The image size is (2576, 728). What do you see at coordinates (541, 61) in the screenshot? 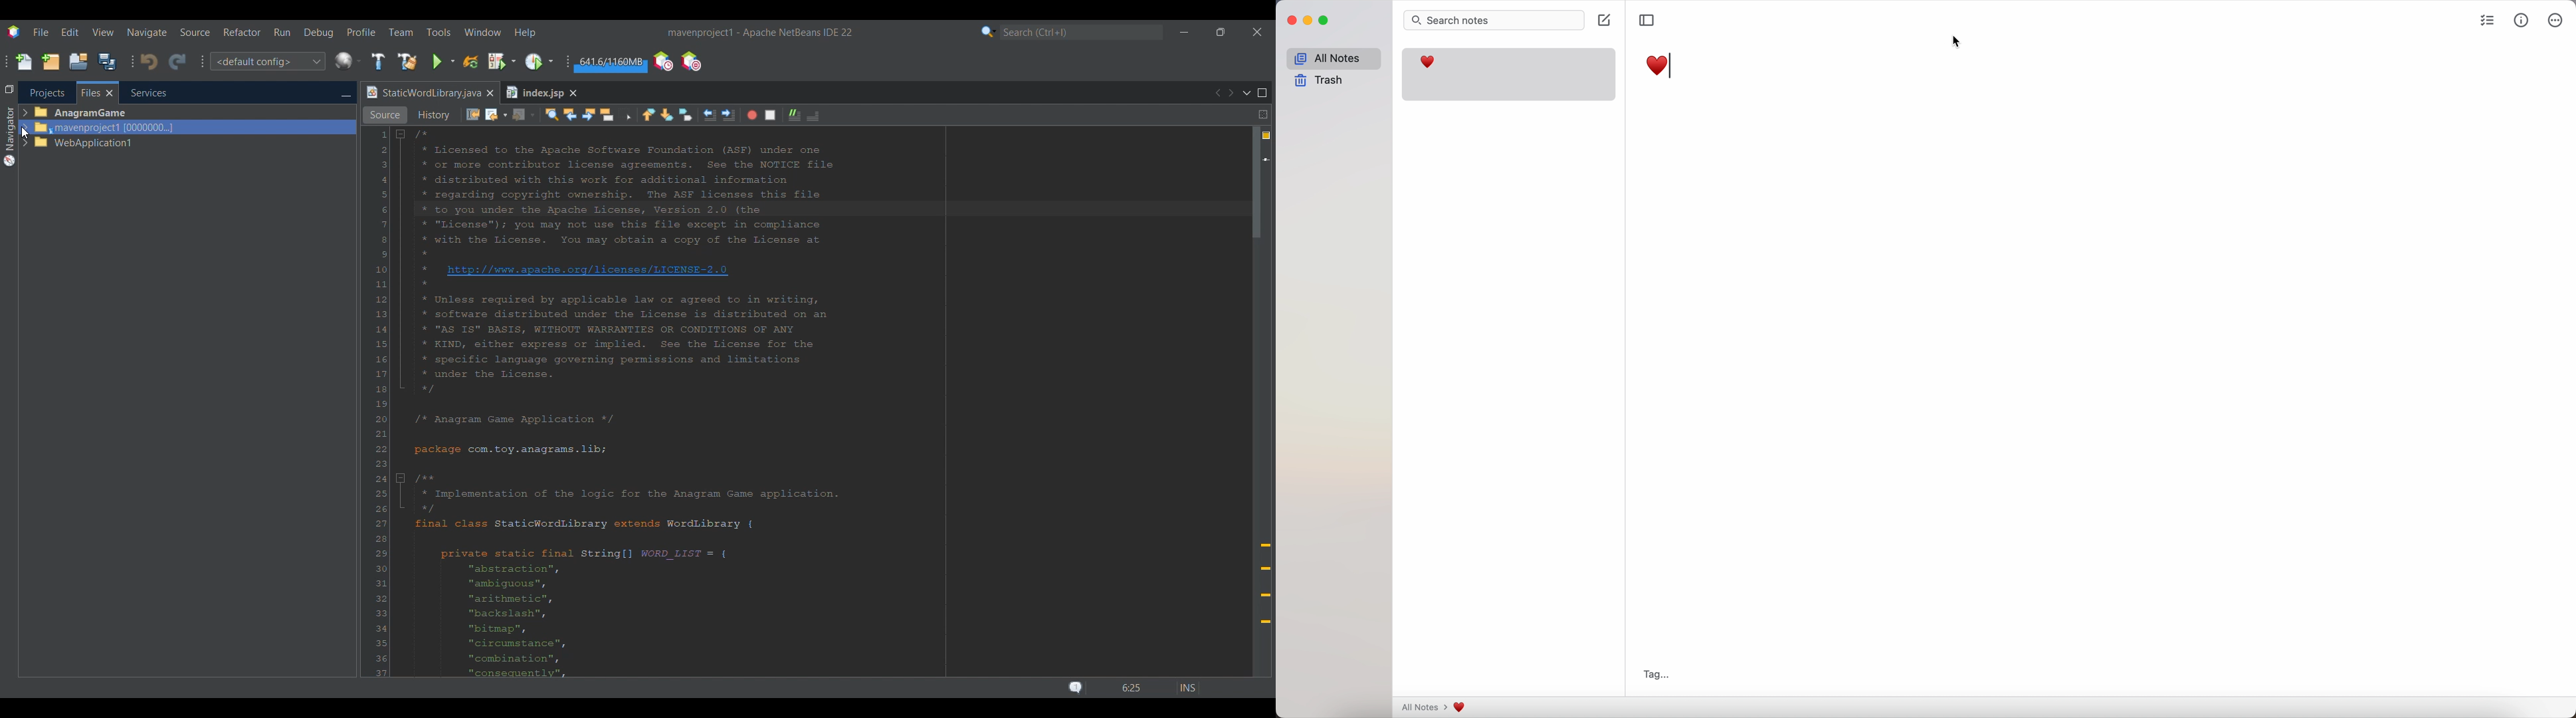
I see `Profile main project options` at bounding box center [541, 61].